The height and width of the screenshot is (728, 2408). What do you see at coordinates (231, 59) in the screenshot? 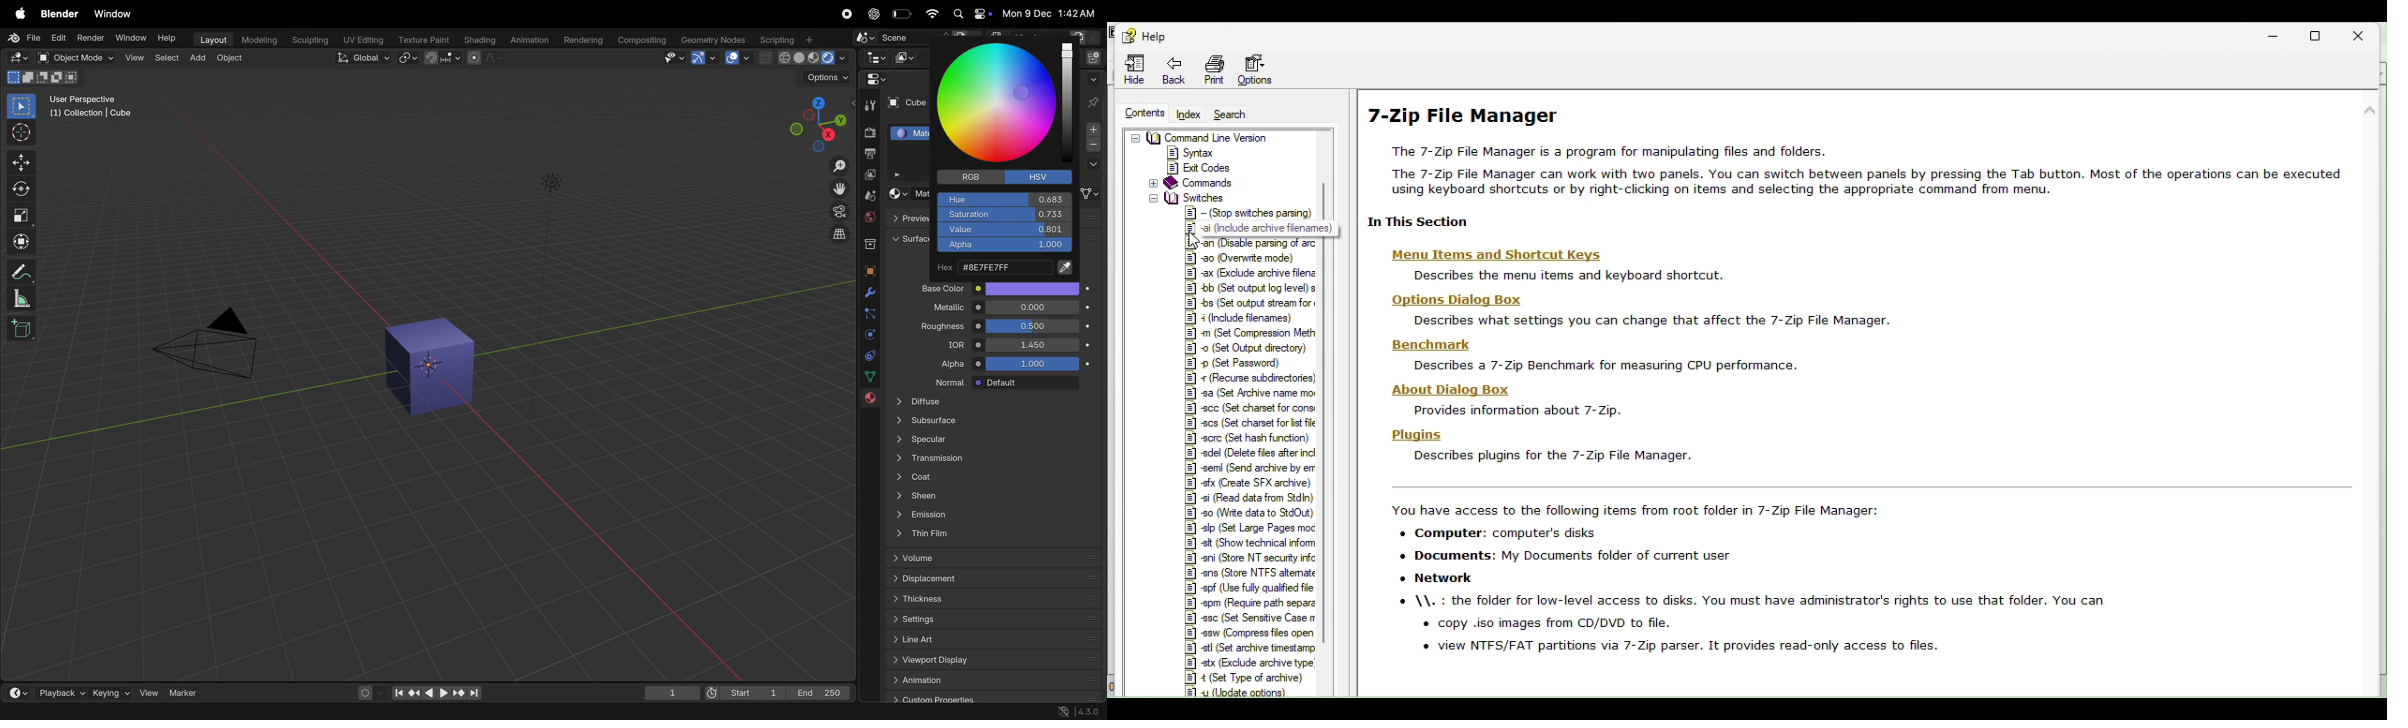
I see `object mode` at bounding box center [231, 59].